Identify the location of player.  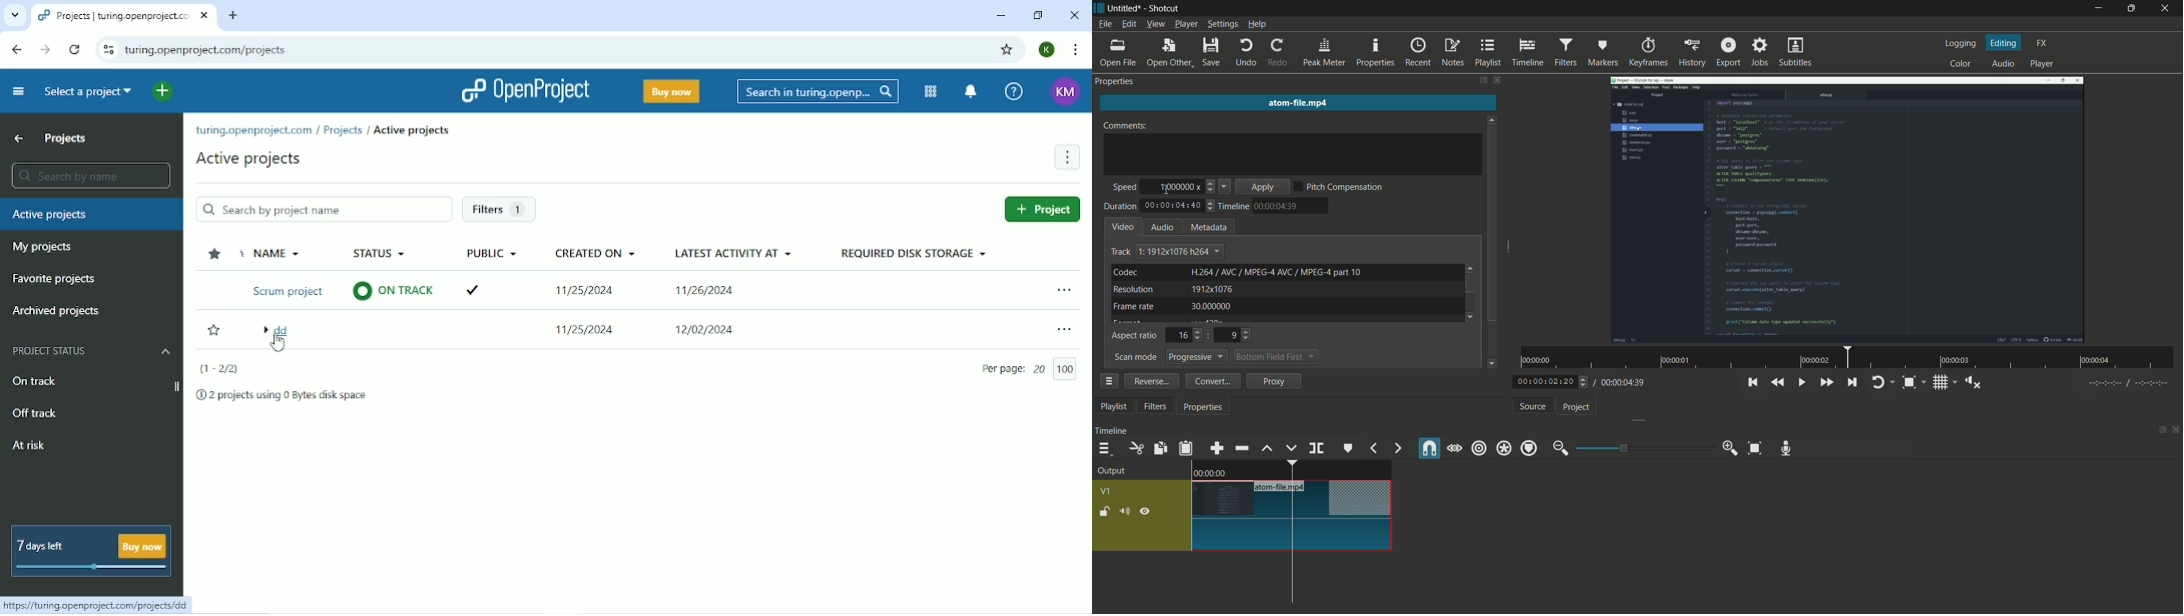
(2045, 64).